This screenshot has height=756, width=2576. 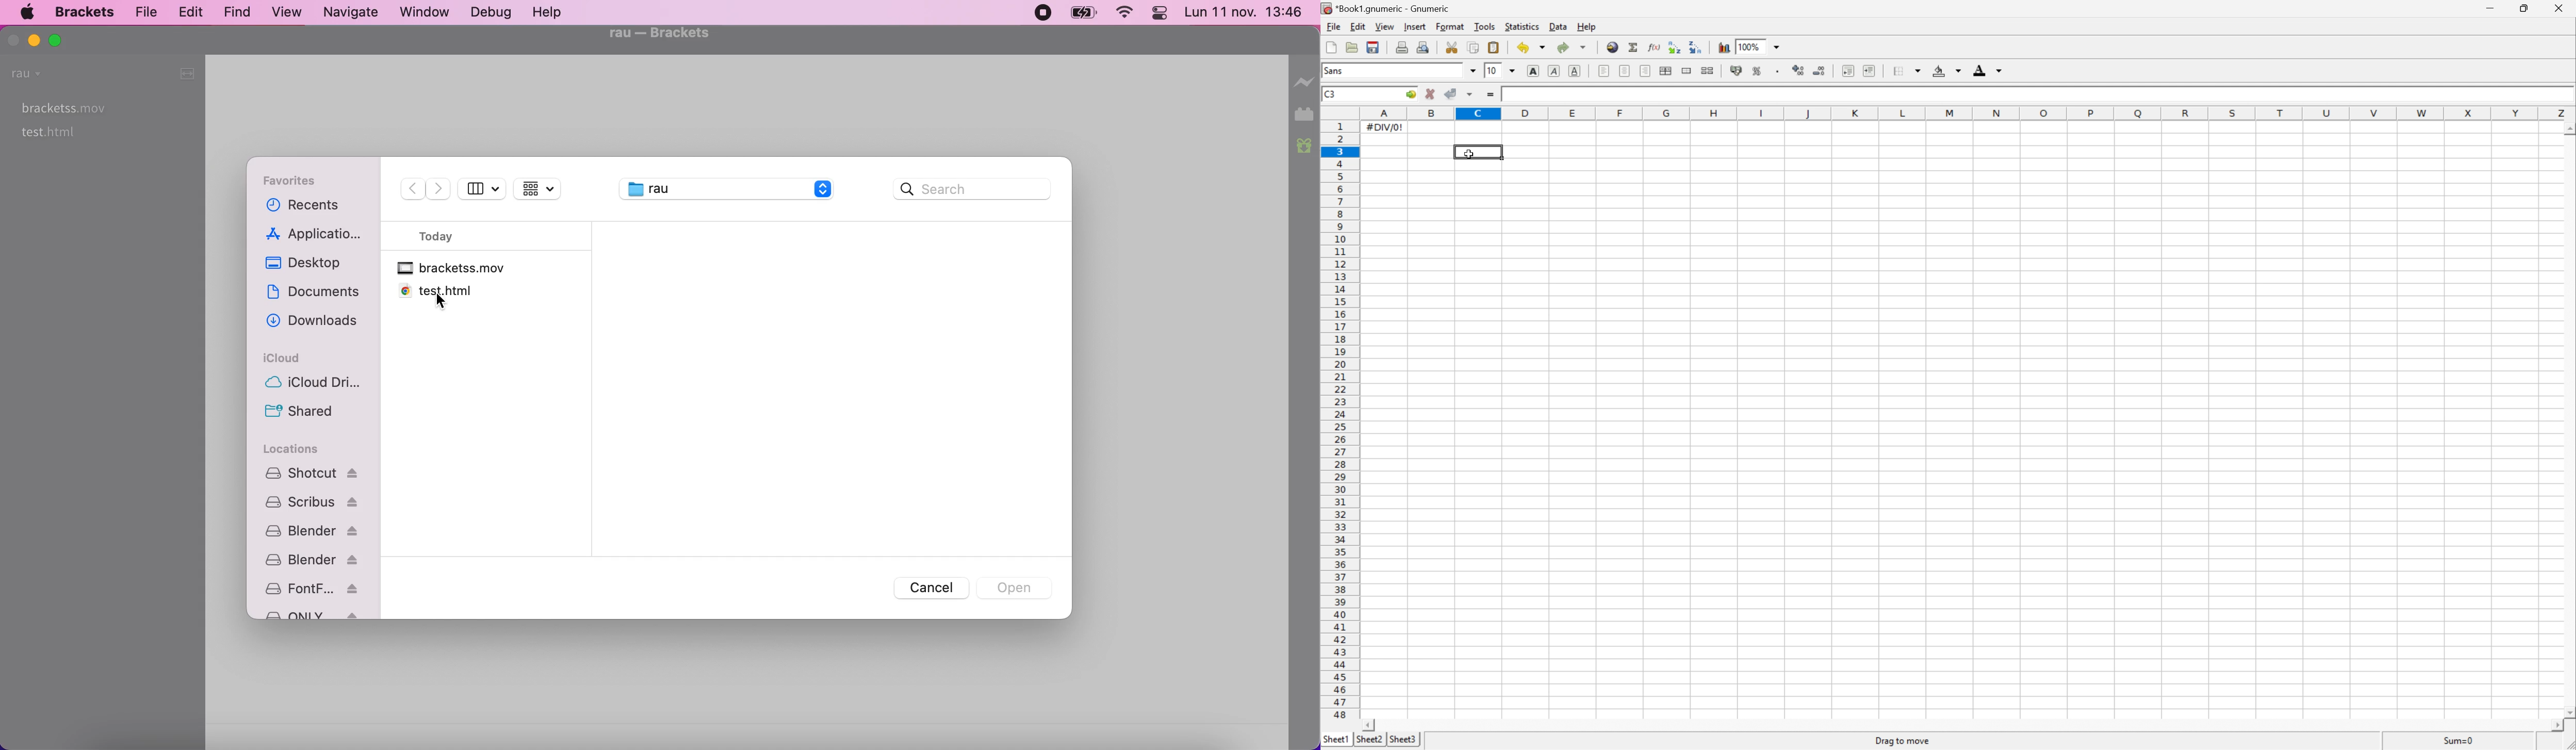 What do you see at coordinates (1451, 93) in the screenshot?
I see `accept change` at bounding box center [1451, 93].